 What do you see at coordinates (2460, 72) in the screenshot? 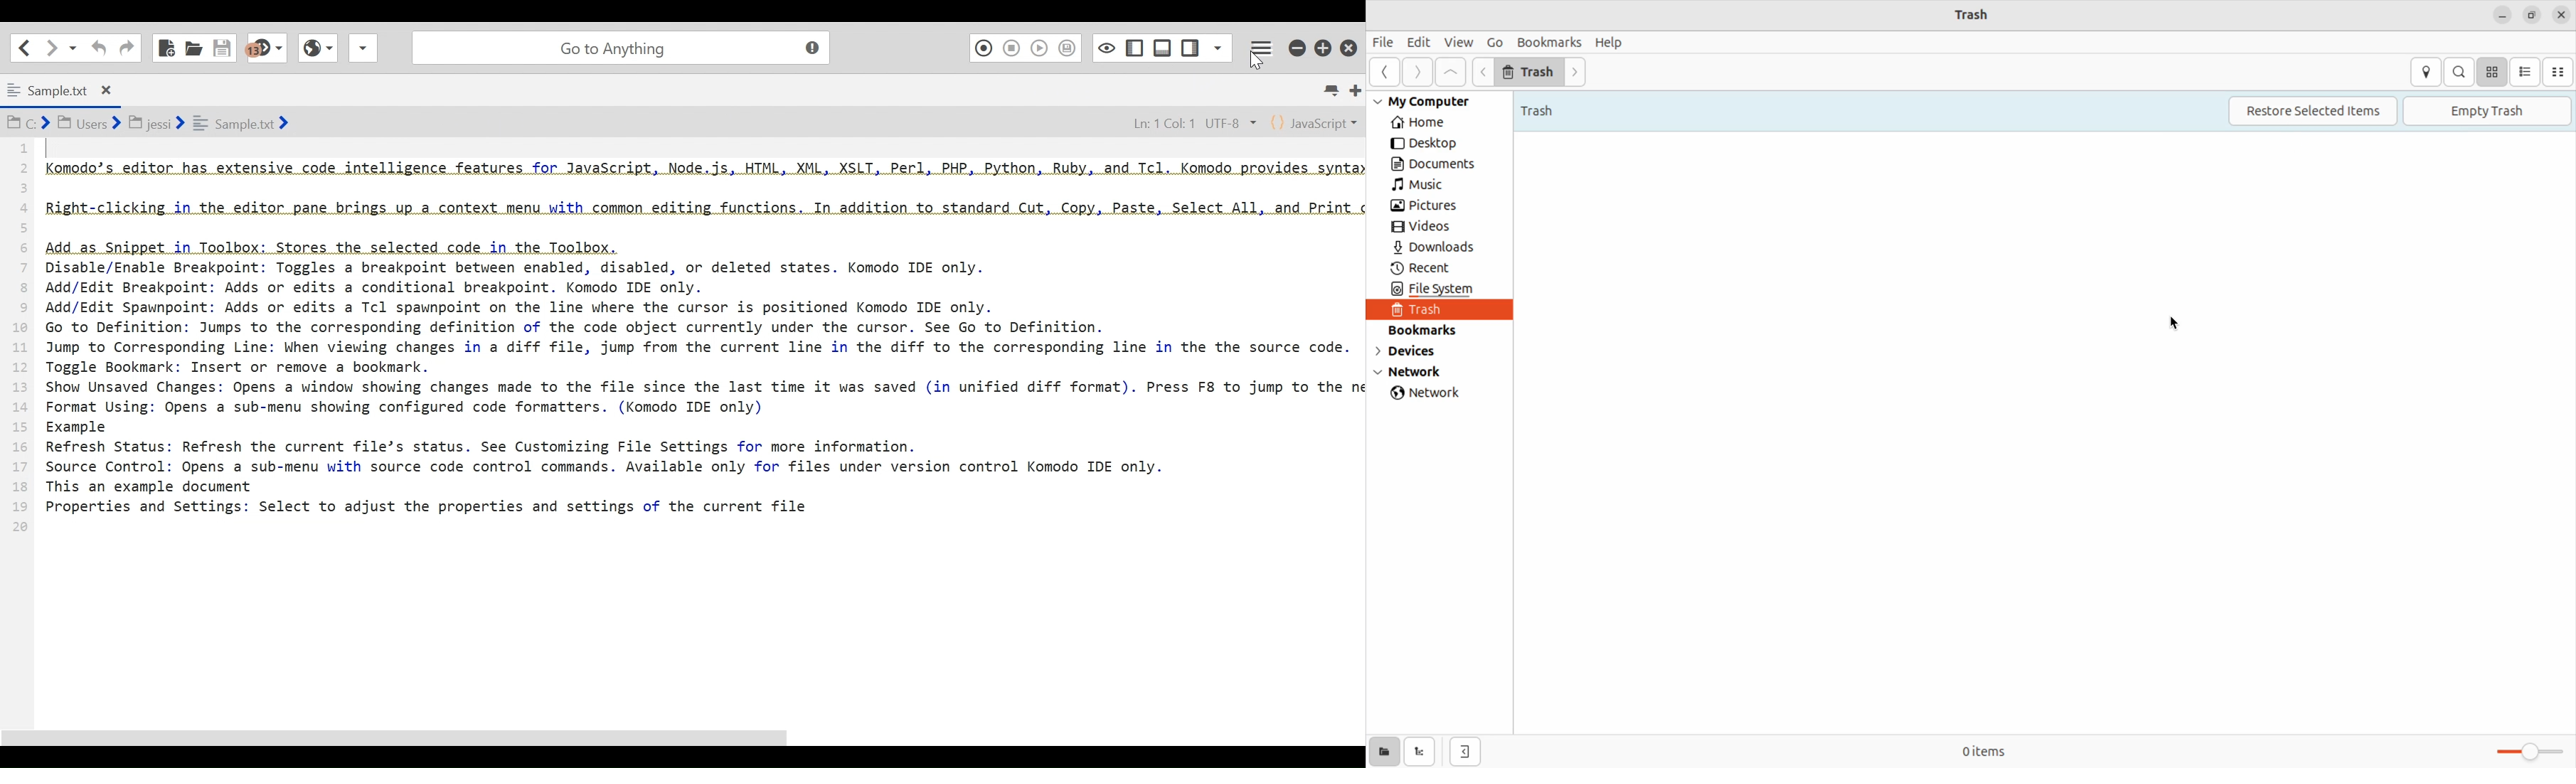
I see `search` at bounding box center [2460, 72].